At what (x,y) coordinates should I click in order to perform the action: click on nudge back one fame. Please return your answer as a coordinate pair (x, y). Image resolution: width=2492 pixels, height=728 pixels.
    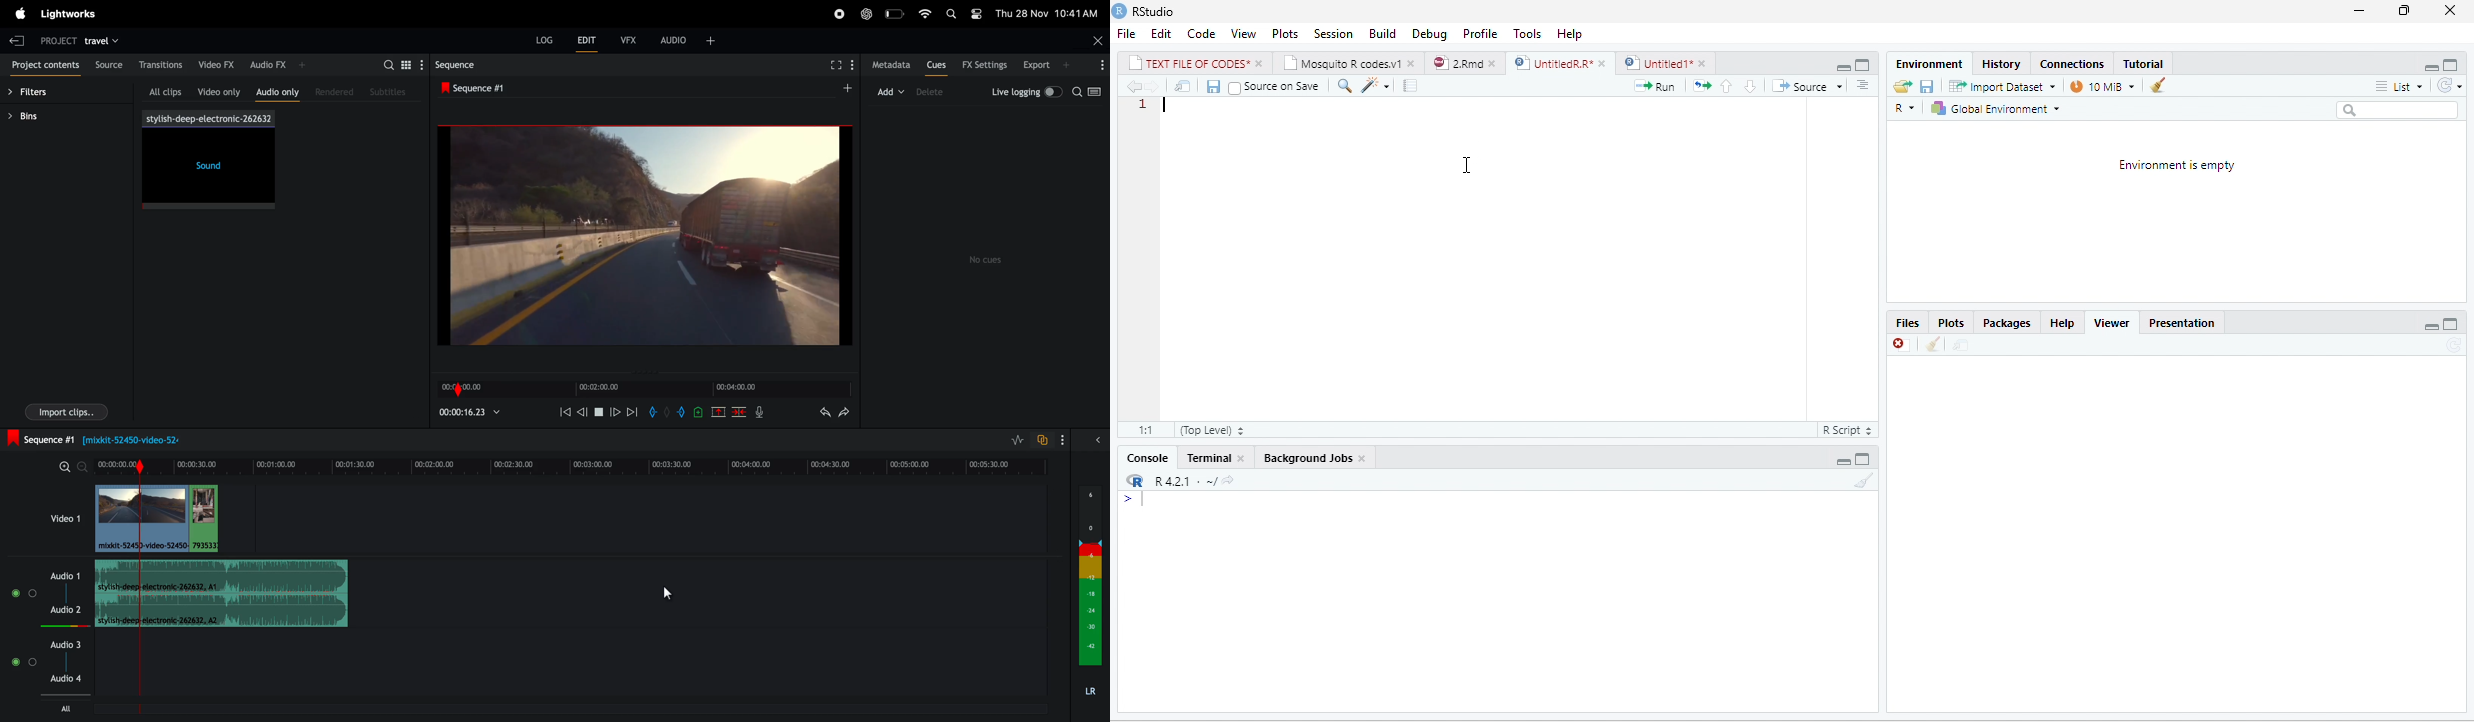
    Looking at the image, I should click on (583, 410).